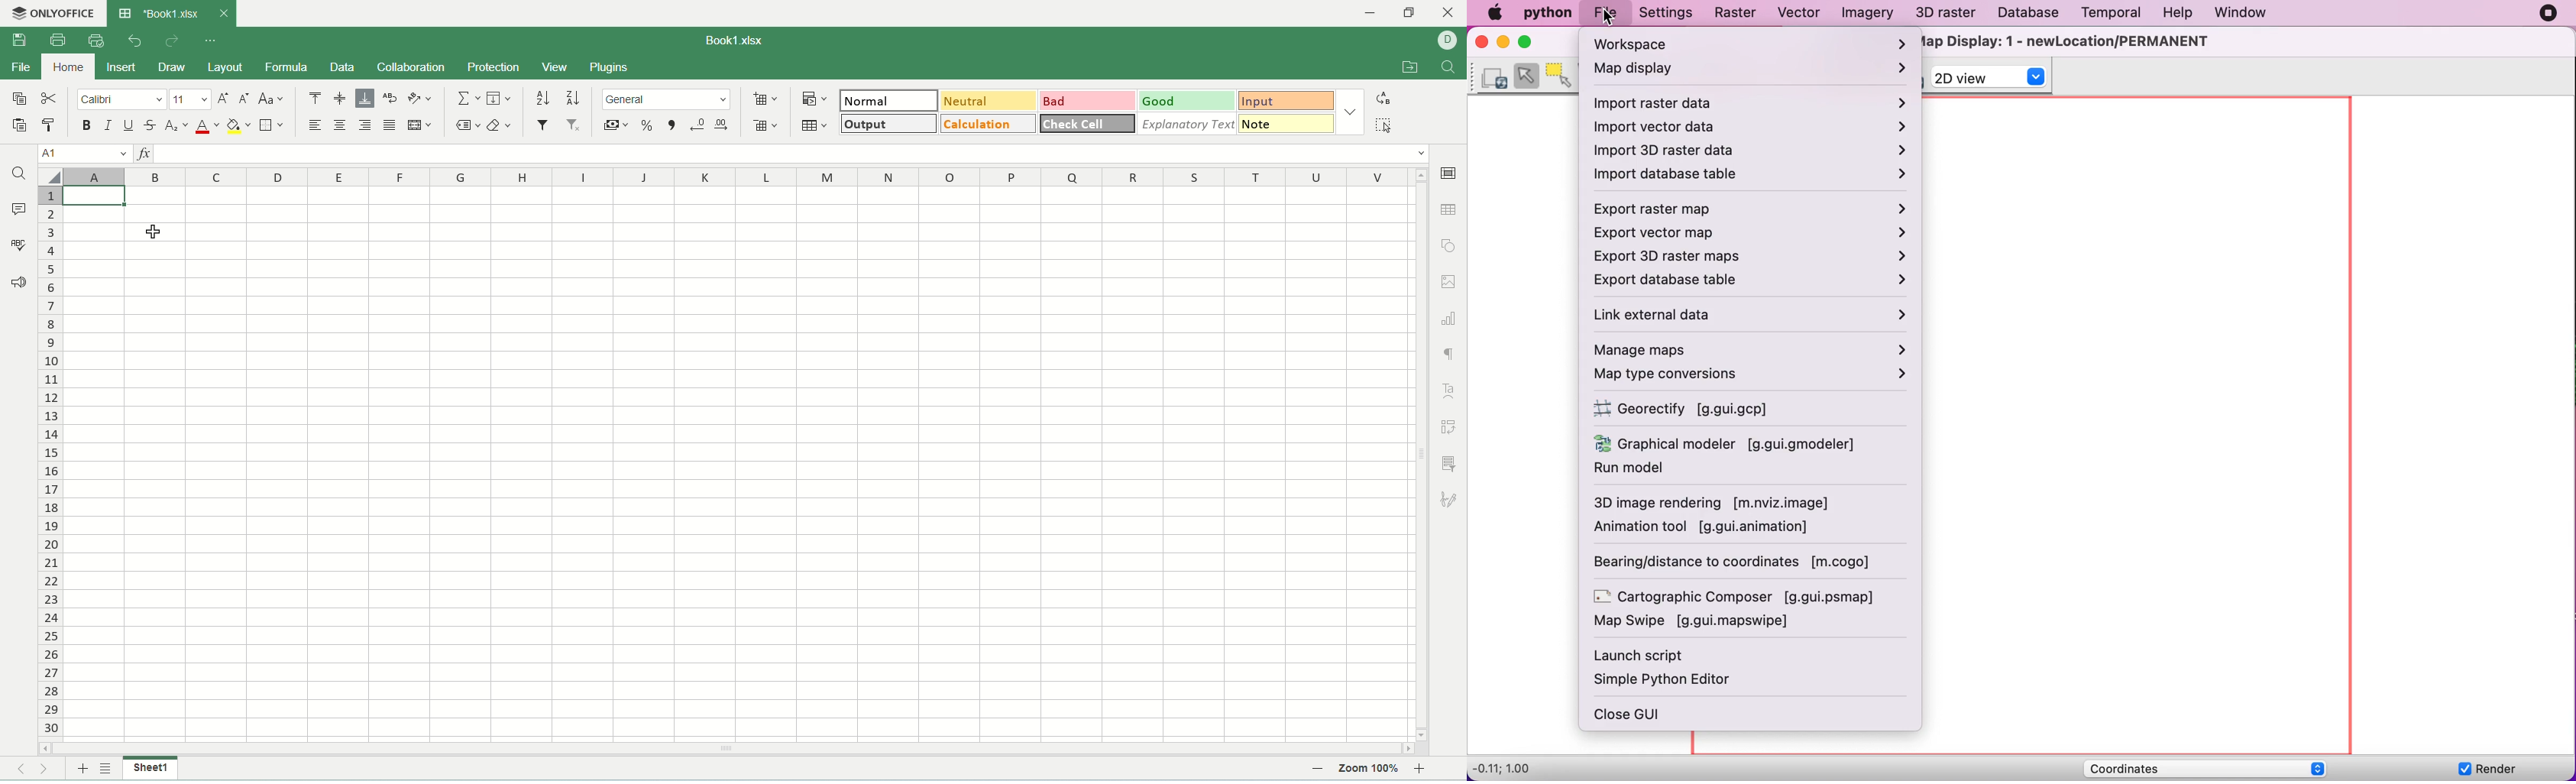 This screenshot has height=784, width=2576. Describe the element at coordinates (1448, 174) in the screenshot. I see `cell setting` at that location.